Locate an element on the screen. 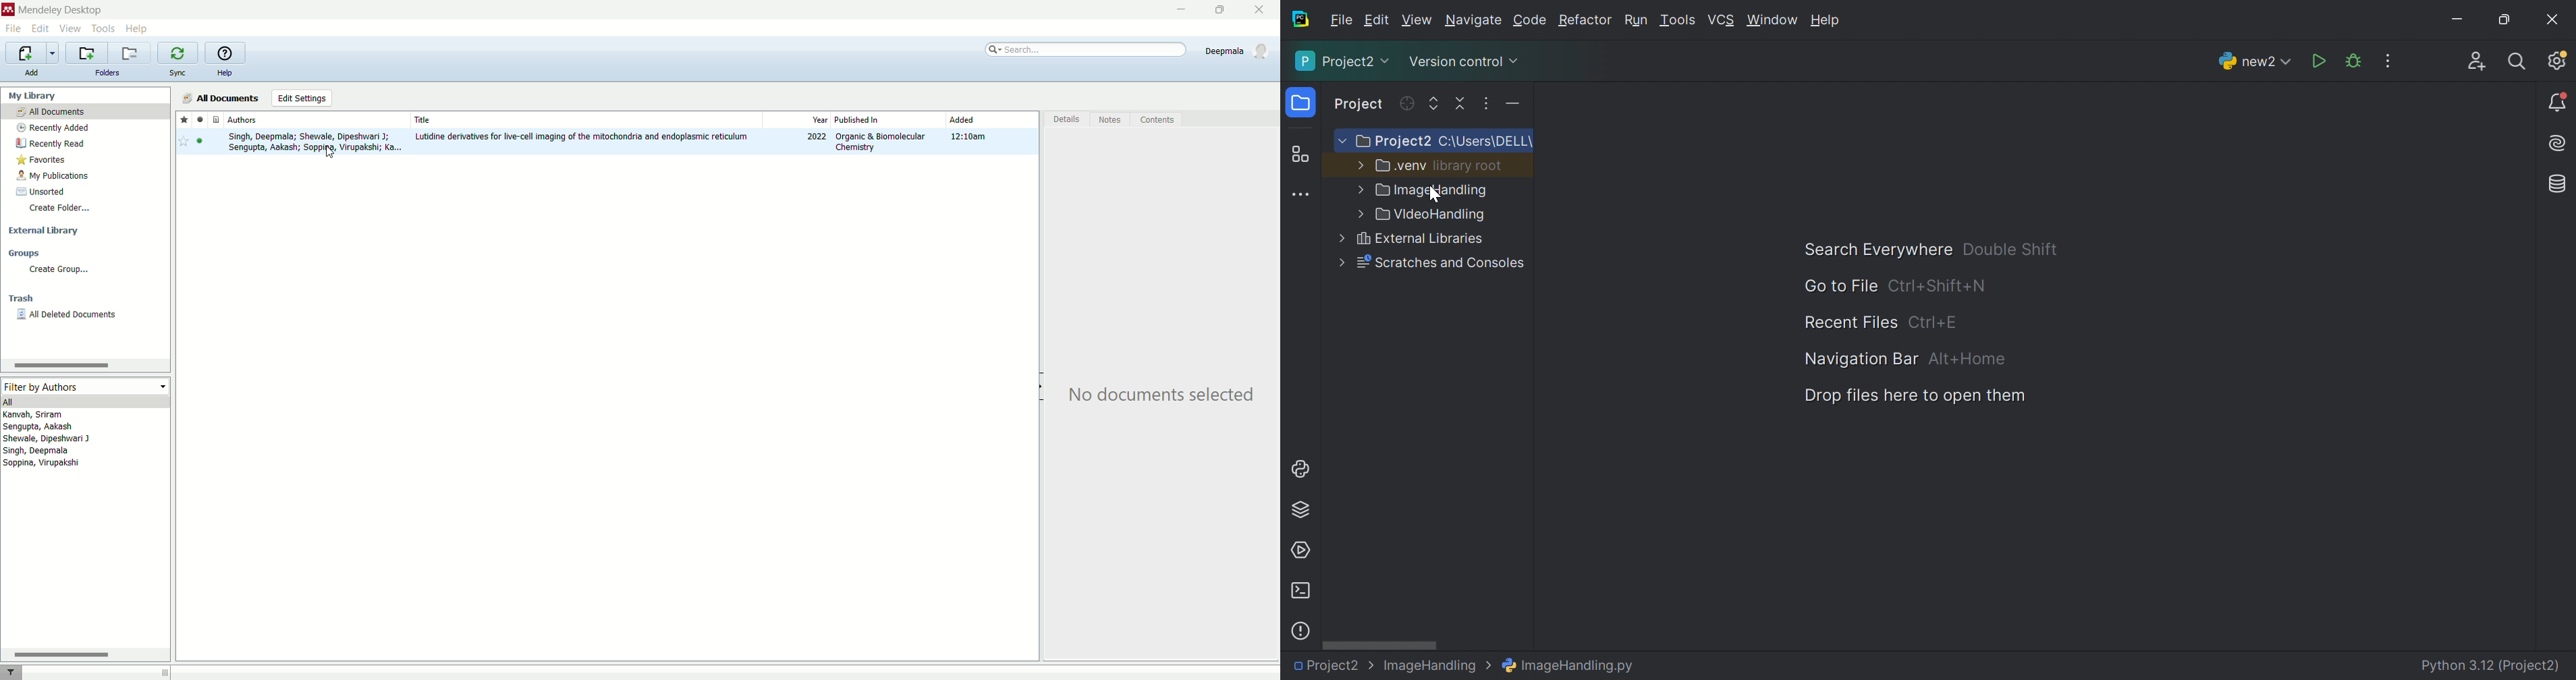  My Library is located at coordinates (87, 95).